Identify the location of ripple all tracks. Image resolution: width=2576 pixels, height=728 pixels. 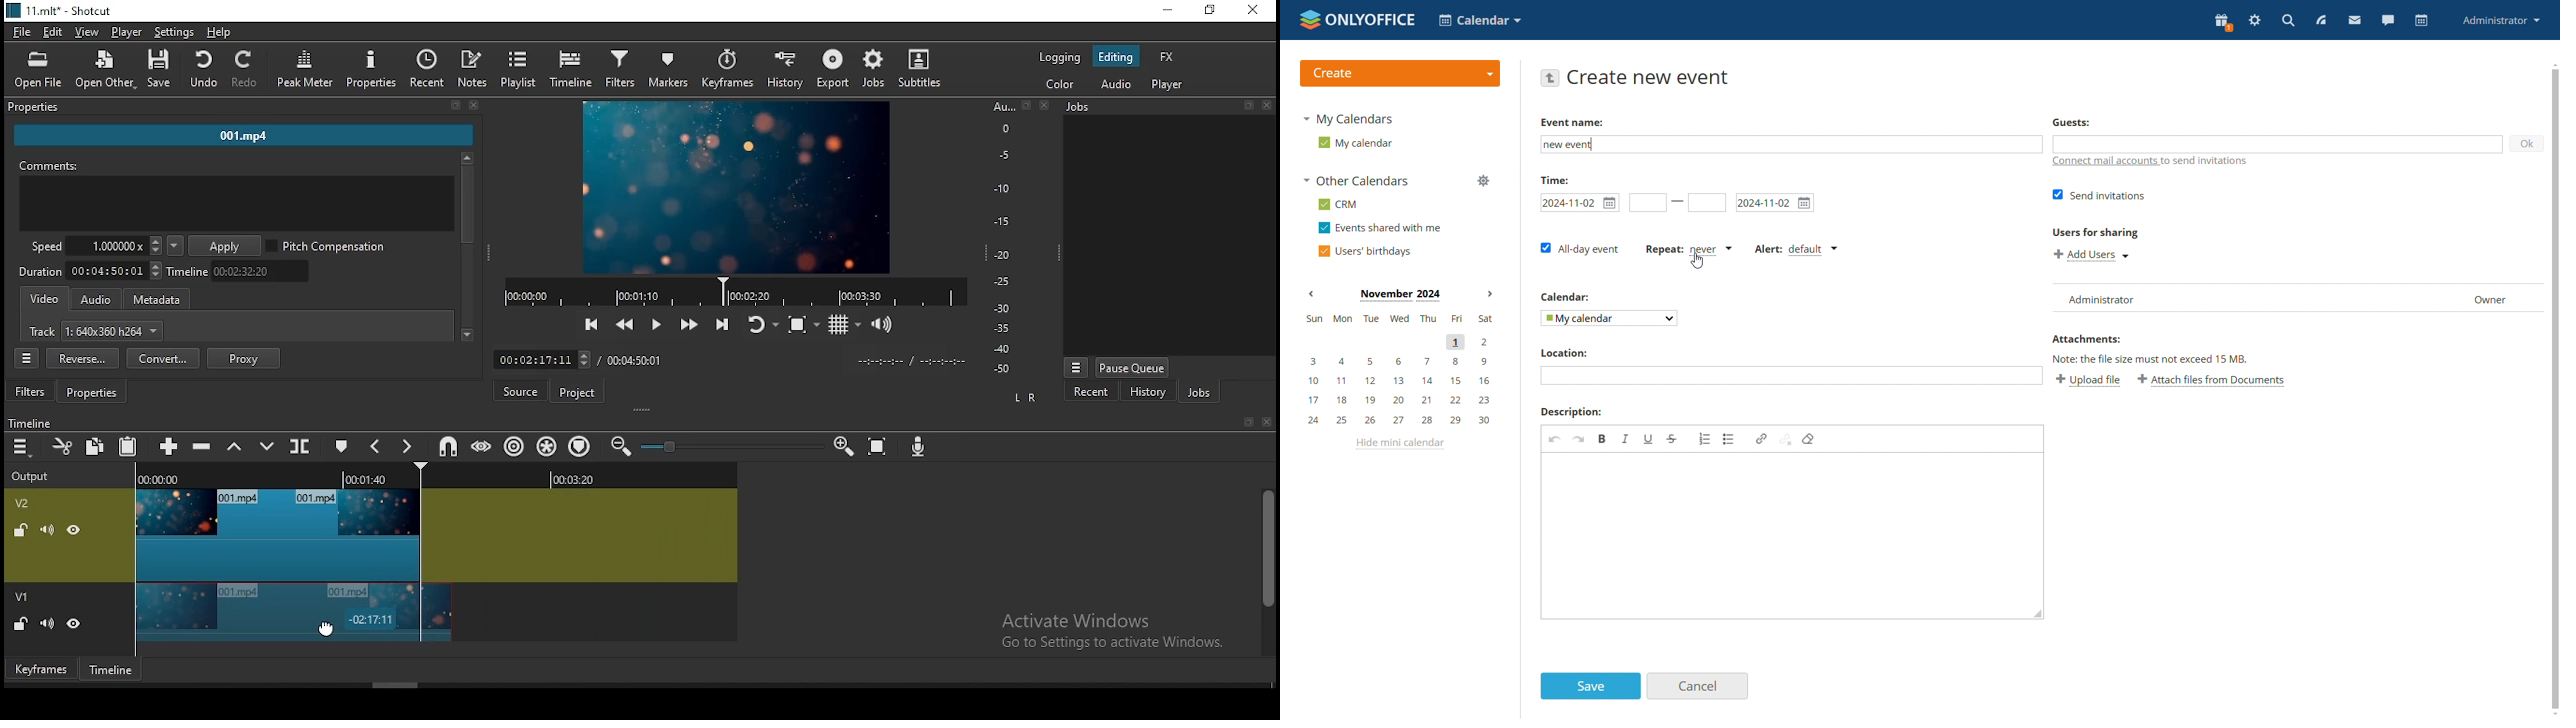
(547, 446).